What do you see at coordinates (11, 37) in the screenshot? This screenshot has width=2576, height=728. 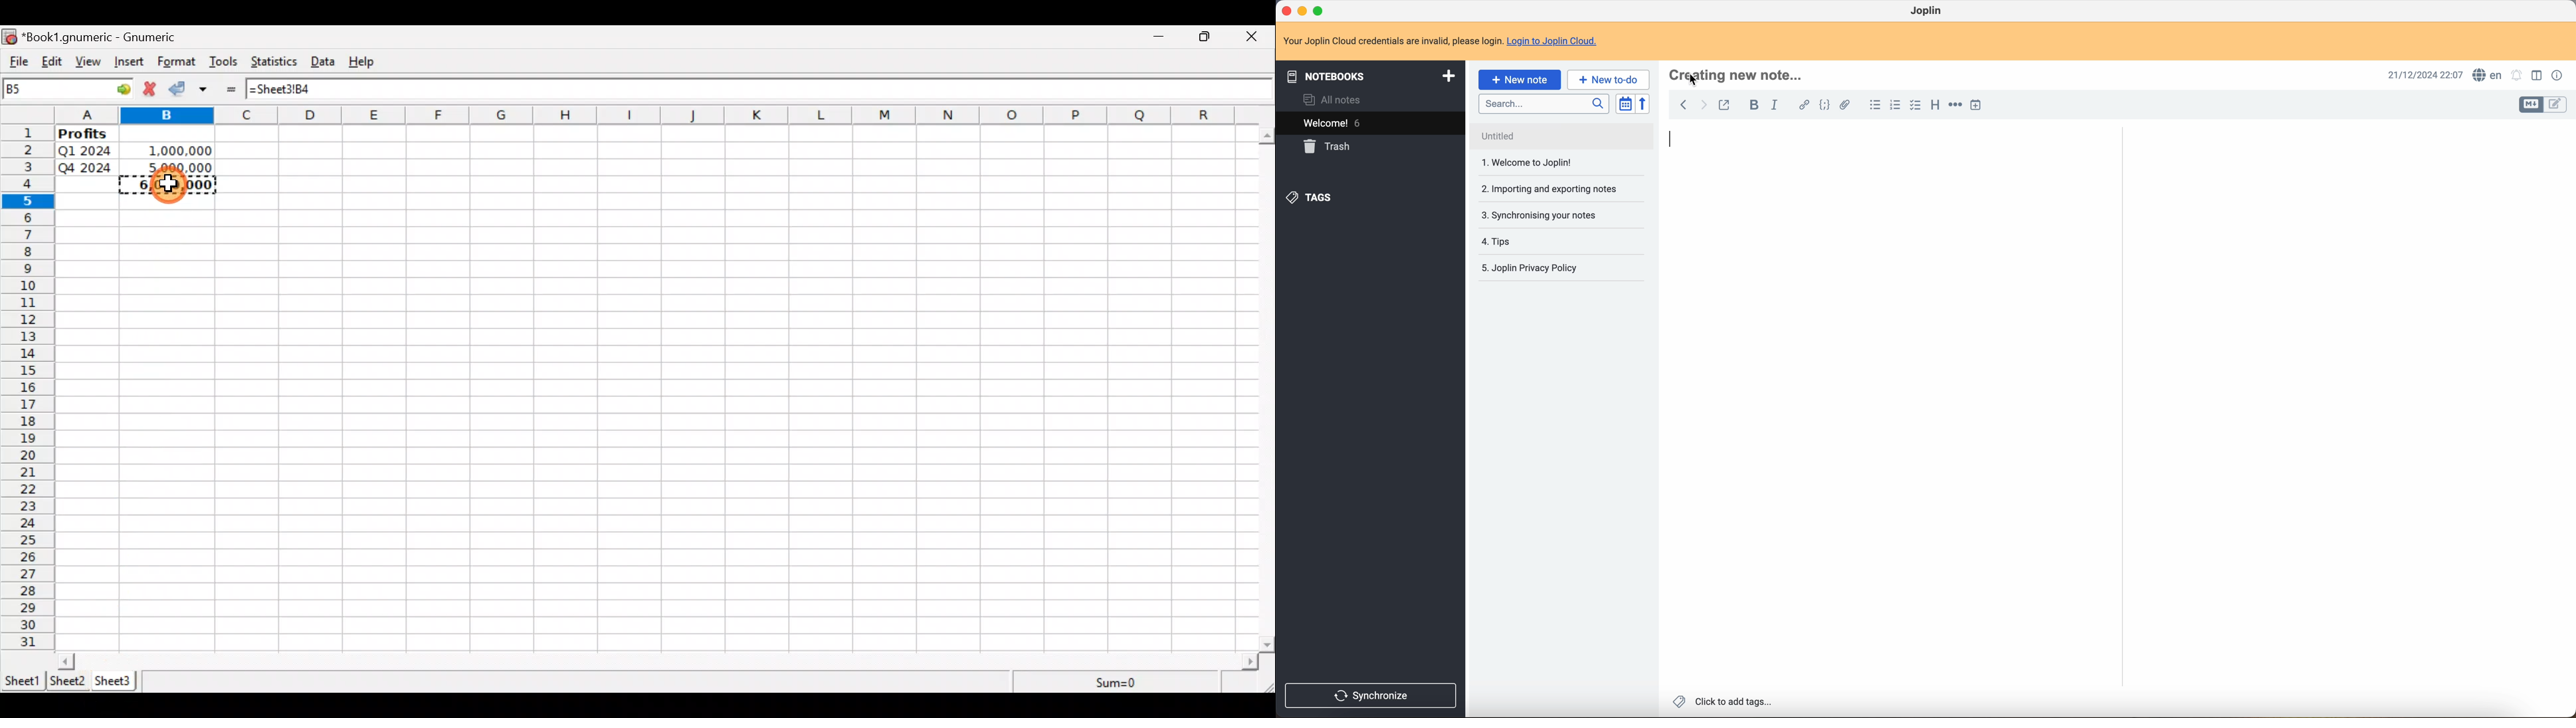 I see `icon` at bounding box center [11, 37].